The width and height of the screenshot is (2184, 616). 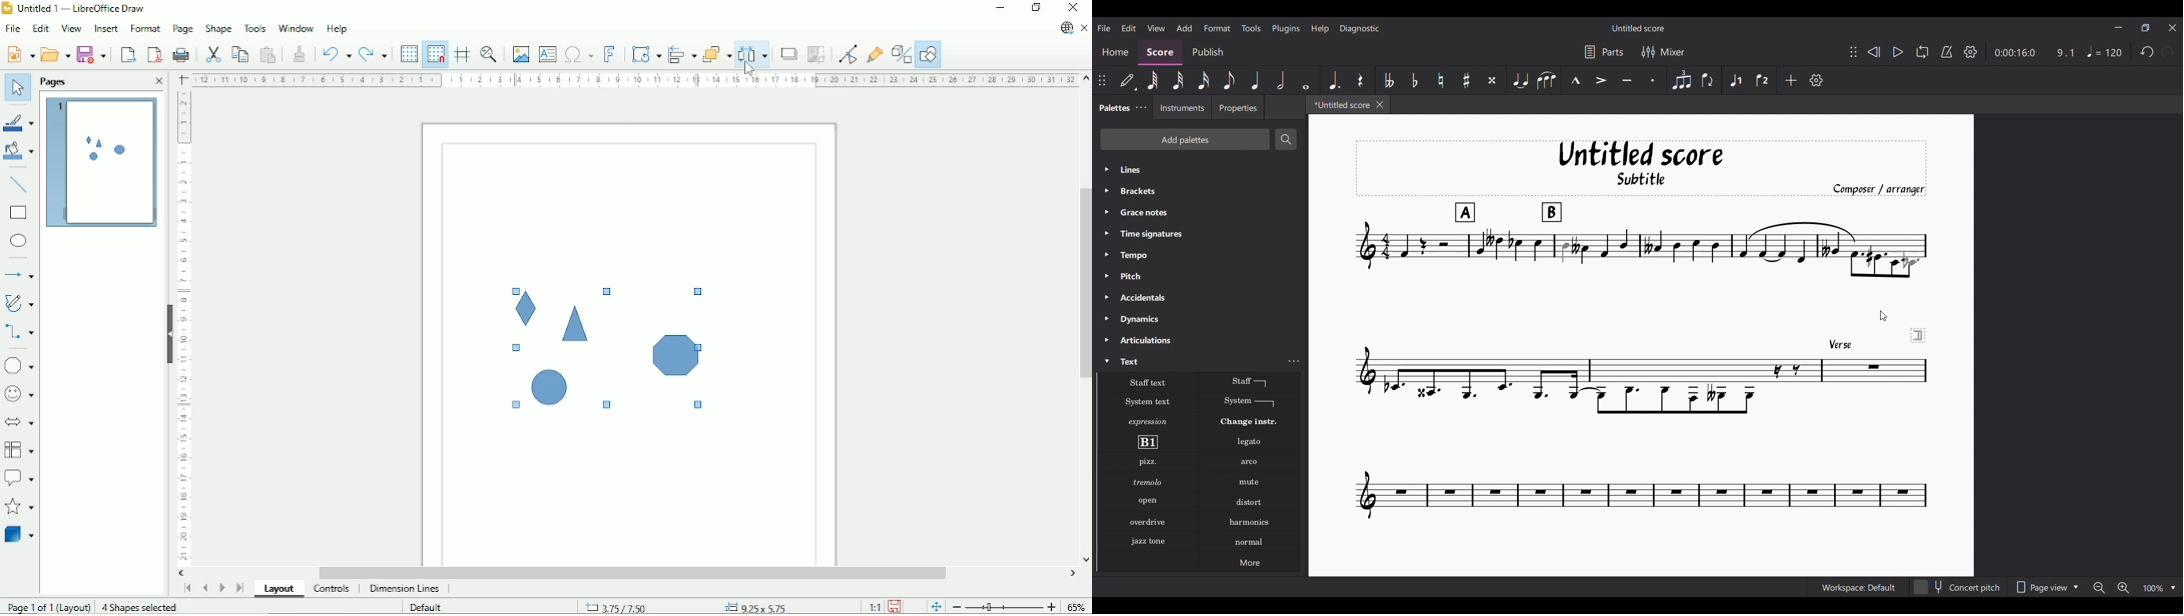 I want to click on Rehearsal mark, so click(x=1148, y=442).